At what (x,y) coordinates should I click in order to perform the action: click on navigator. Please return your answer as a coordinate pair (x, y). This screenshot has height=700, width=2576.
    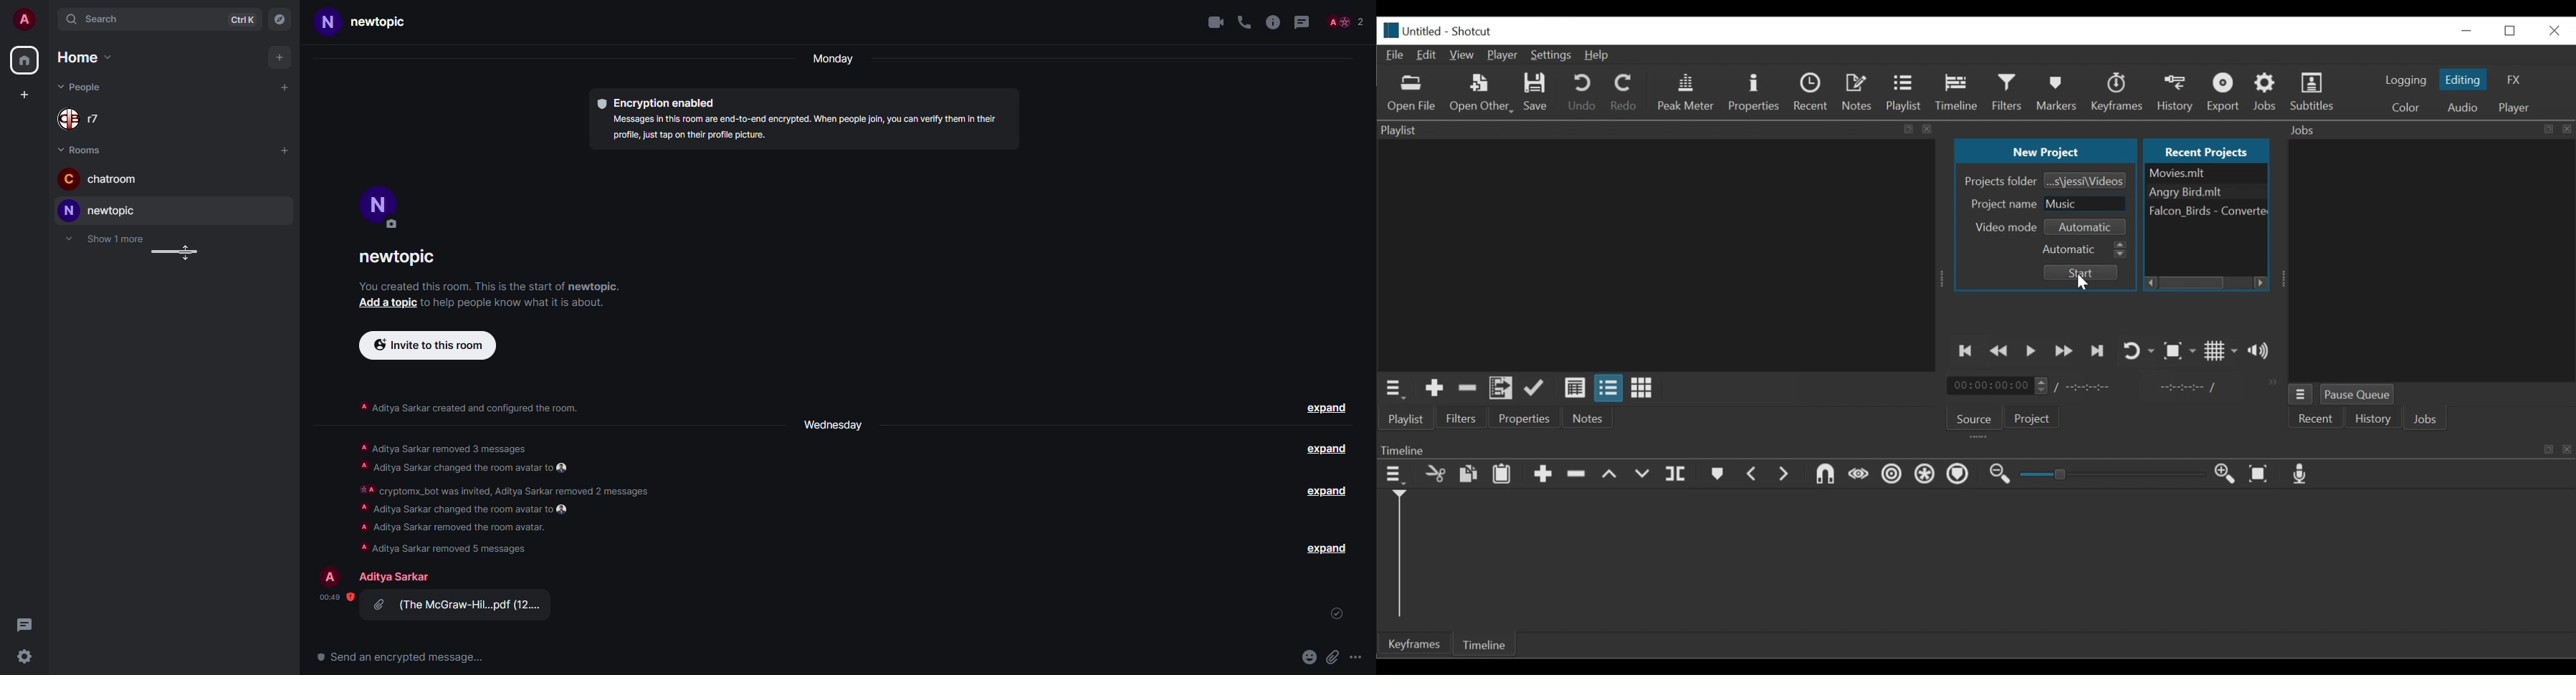
    Looking at the image, I should click on (280, 20).